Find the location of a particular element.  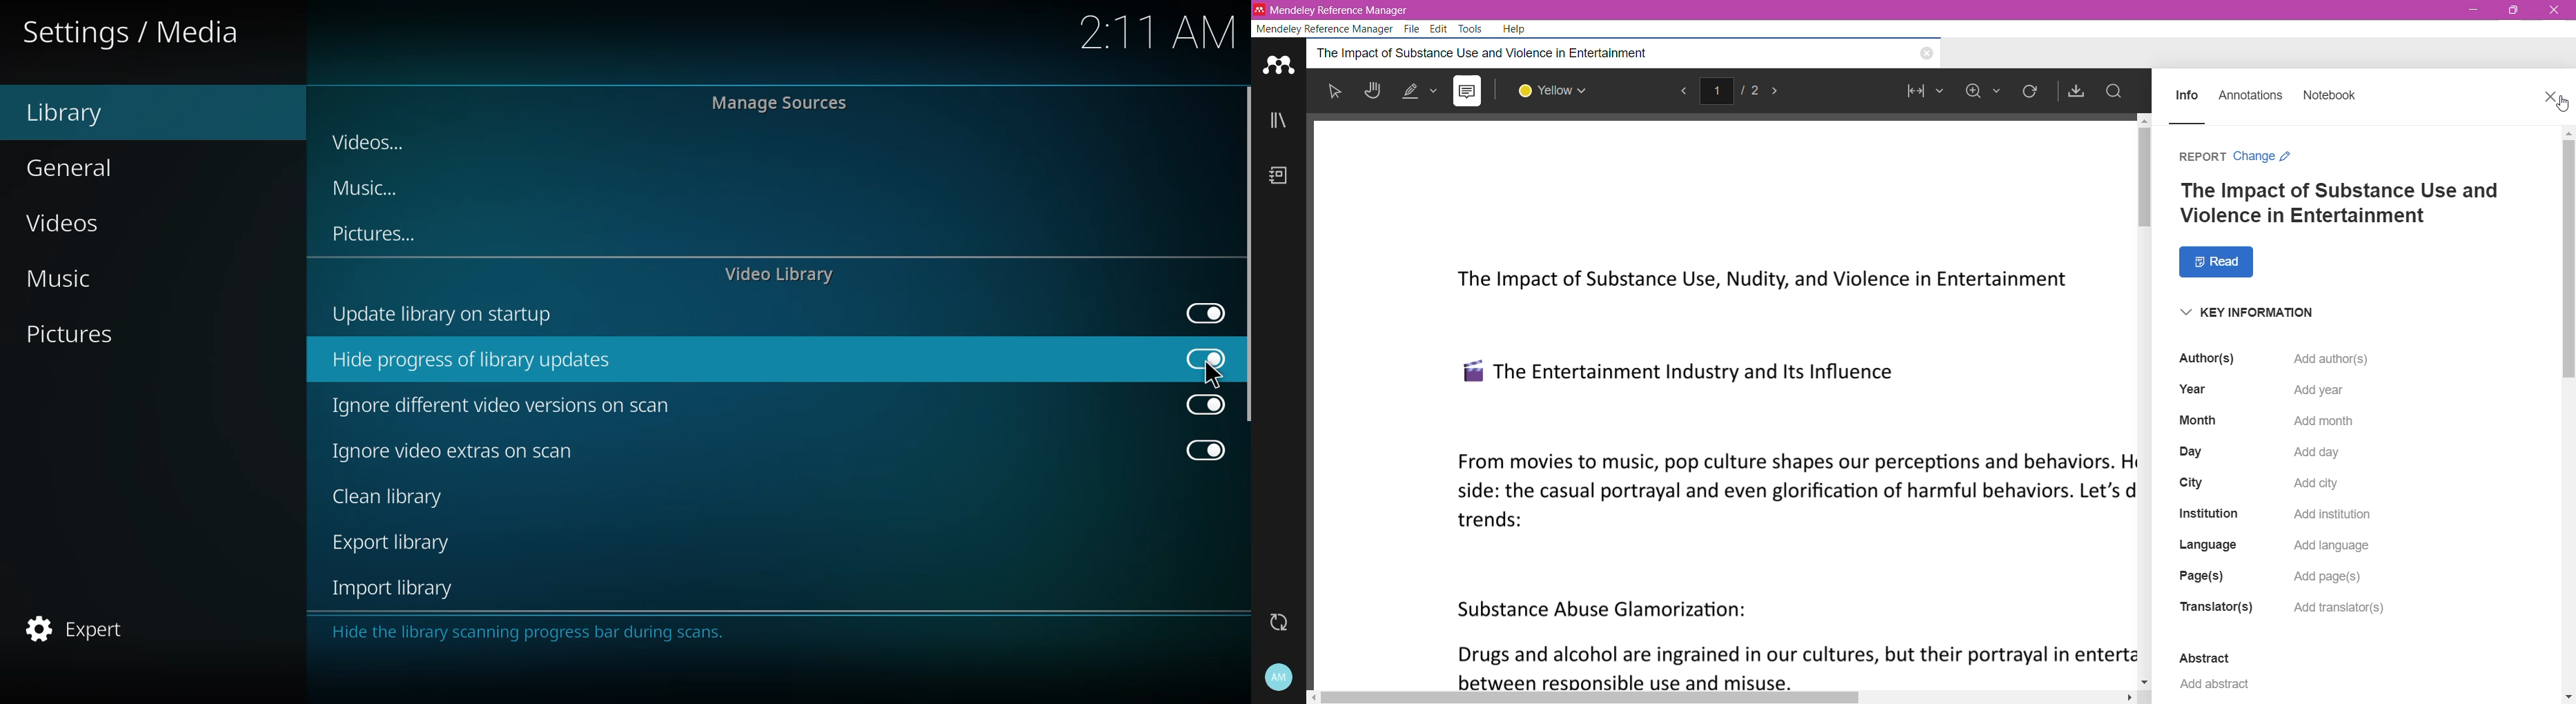

videos is located at coordinates (376, 138).